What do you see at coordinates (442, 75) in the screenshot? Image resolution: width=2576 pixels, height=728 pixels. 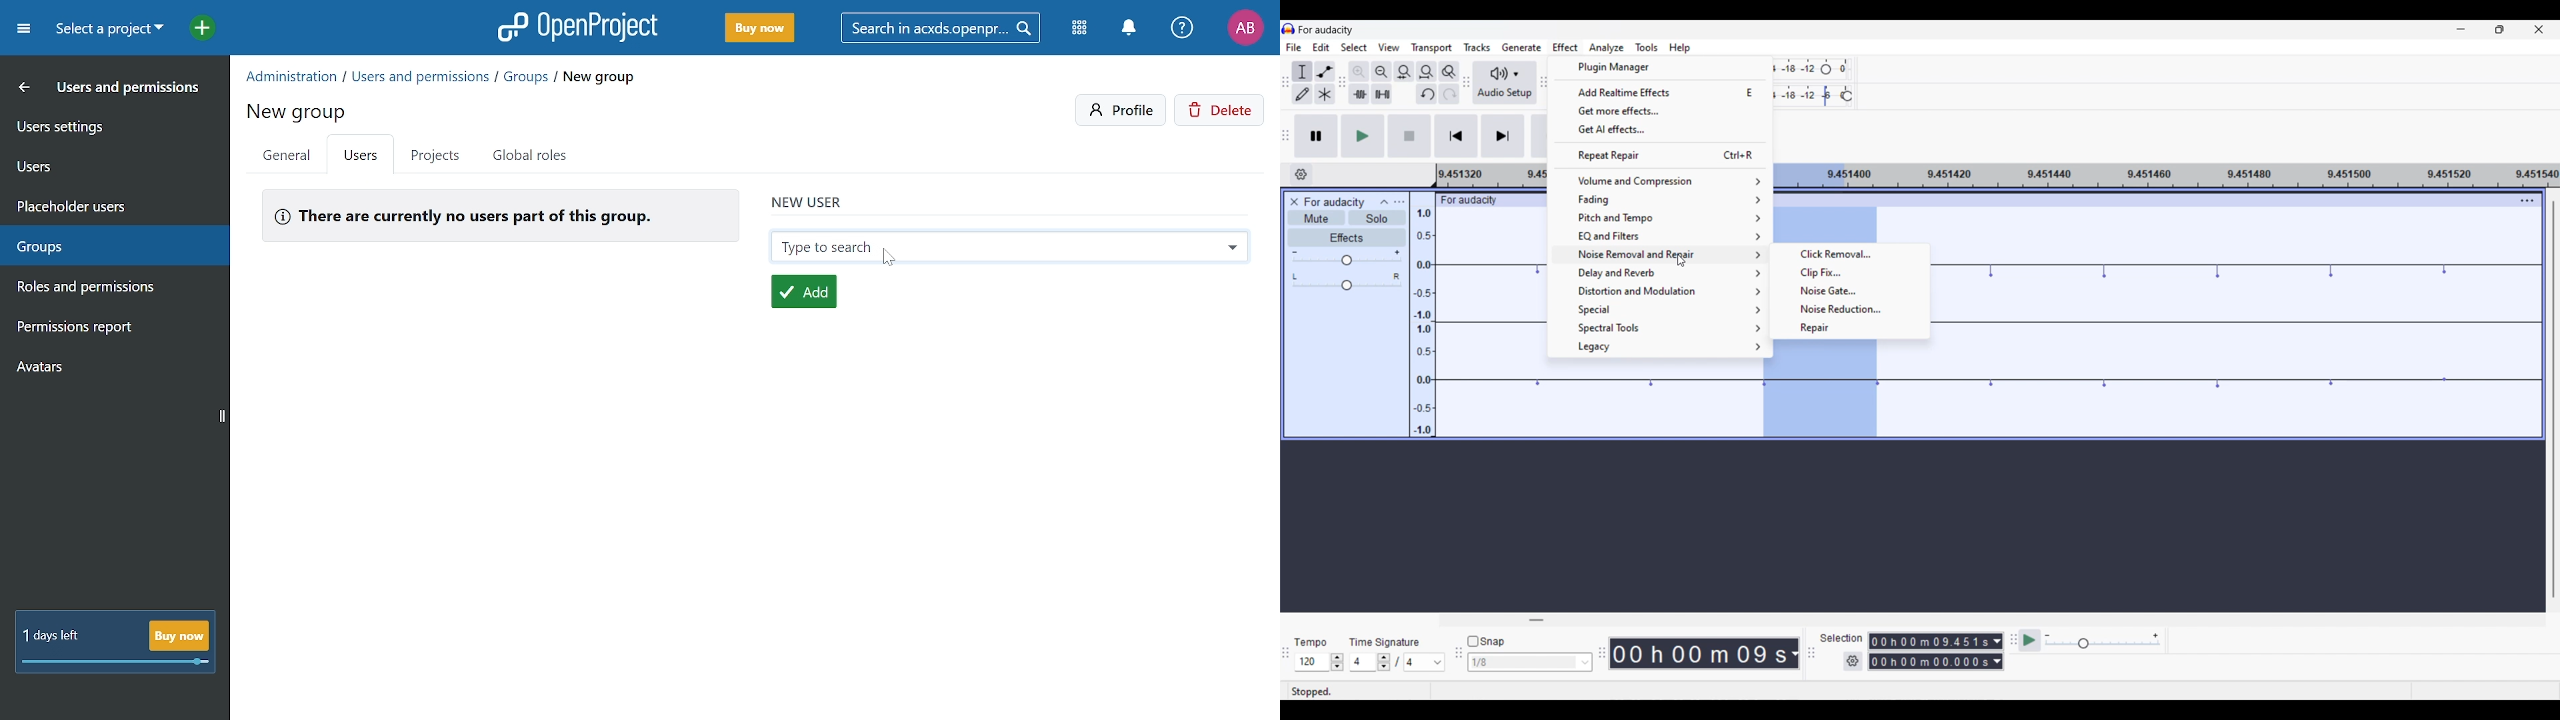 I see `Path` at bounding box center [442, 75].